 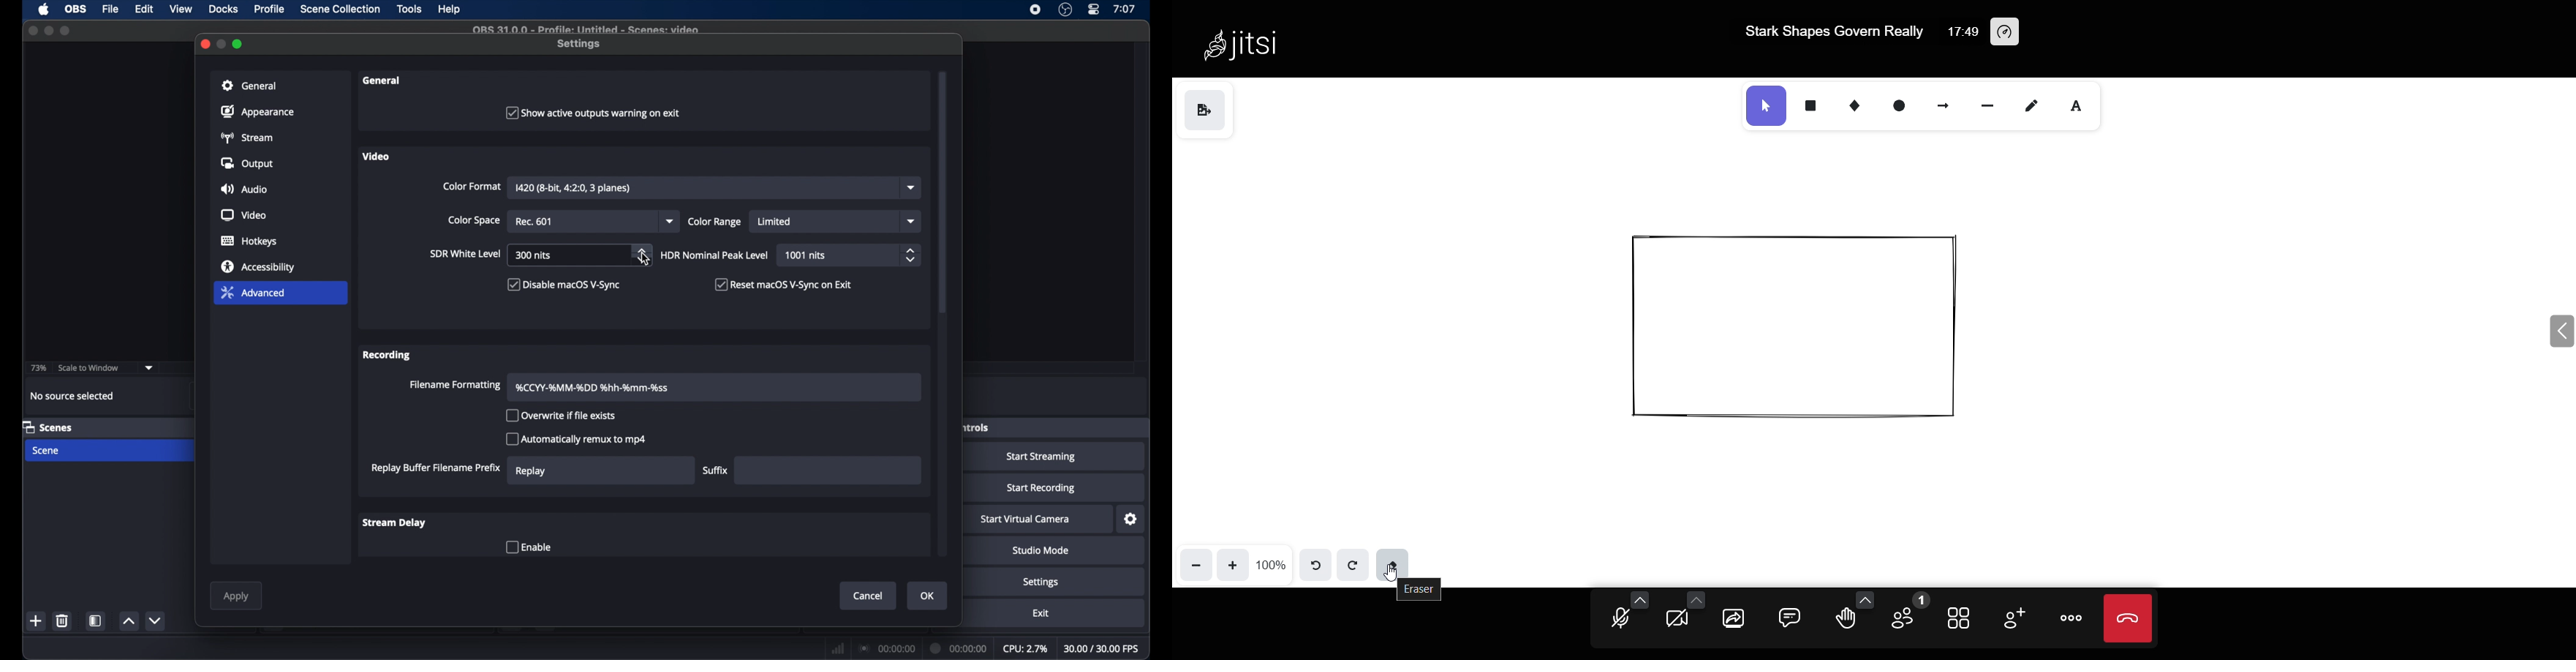 What do you see at coordinates (807, 255) in the screenshot?
I see `1001 nits` at bounding box center [807, 255].